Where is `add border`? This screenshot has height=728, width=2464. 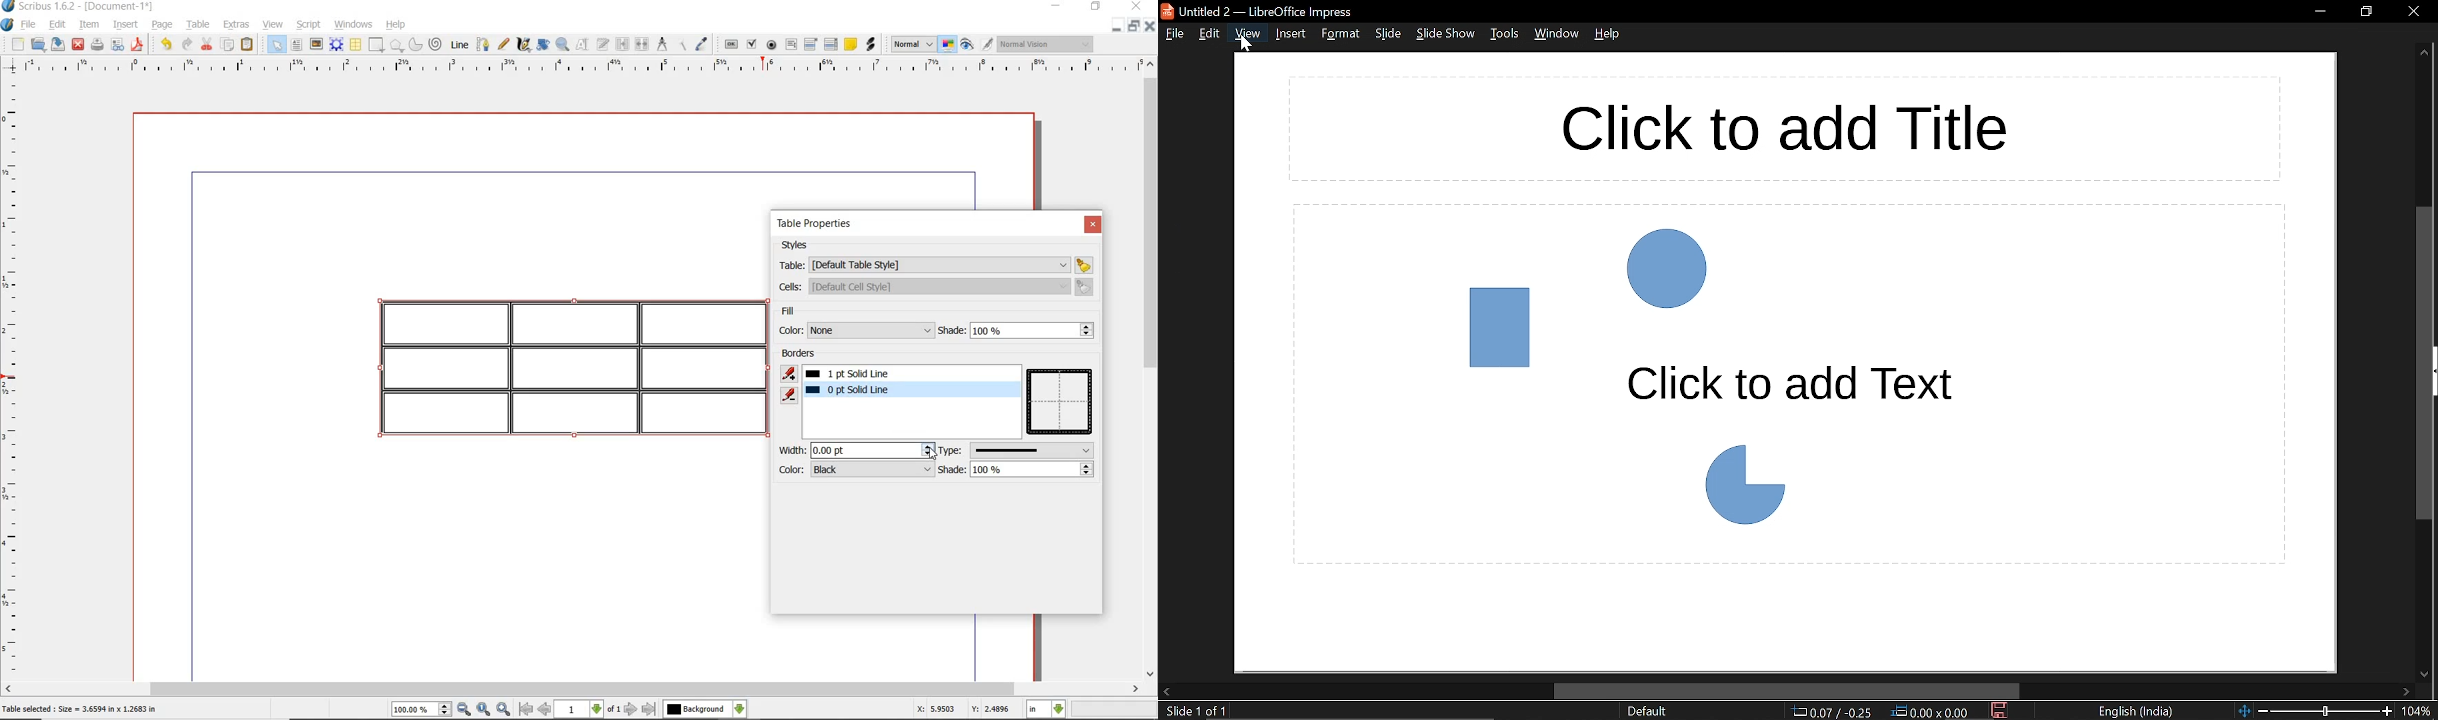 add border is located at coordinates (791, 373).